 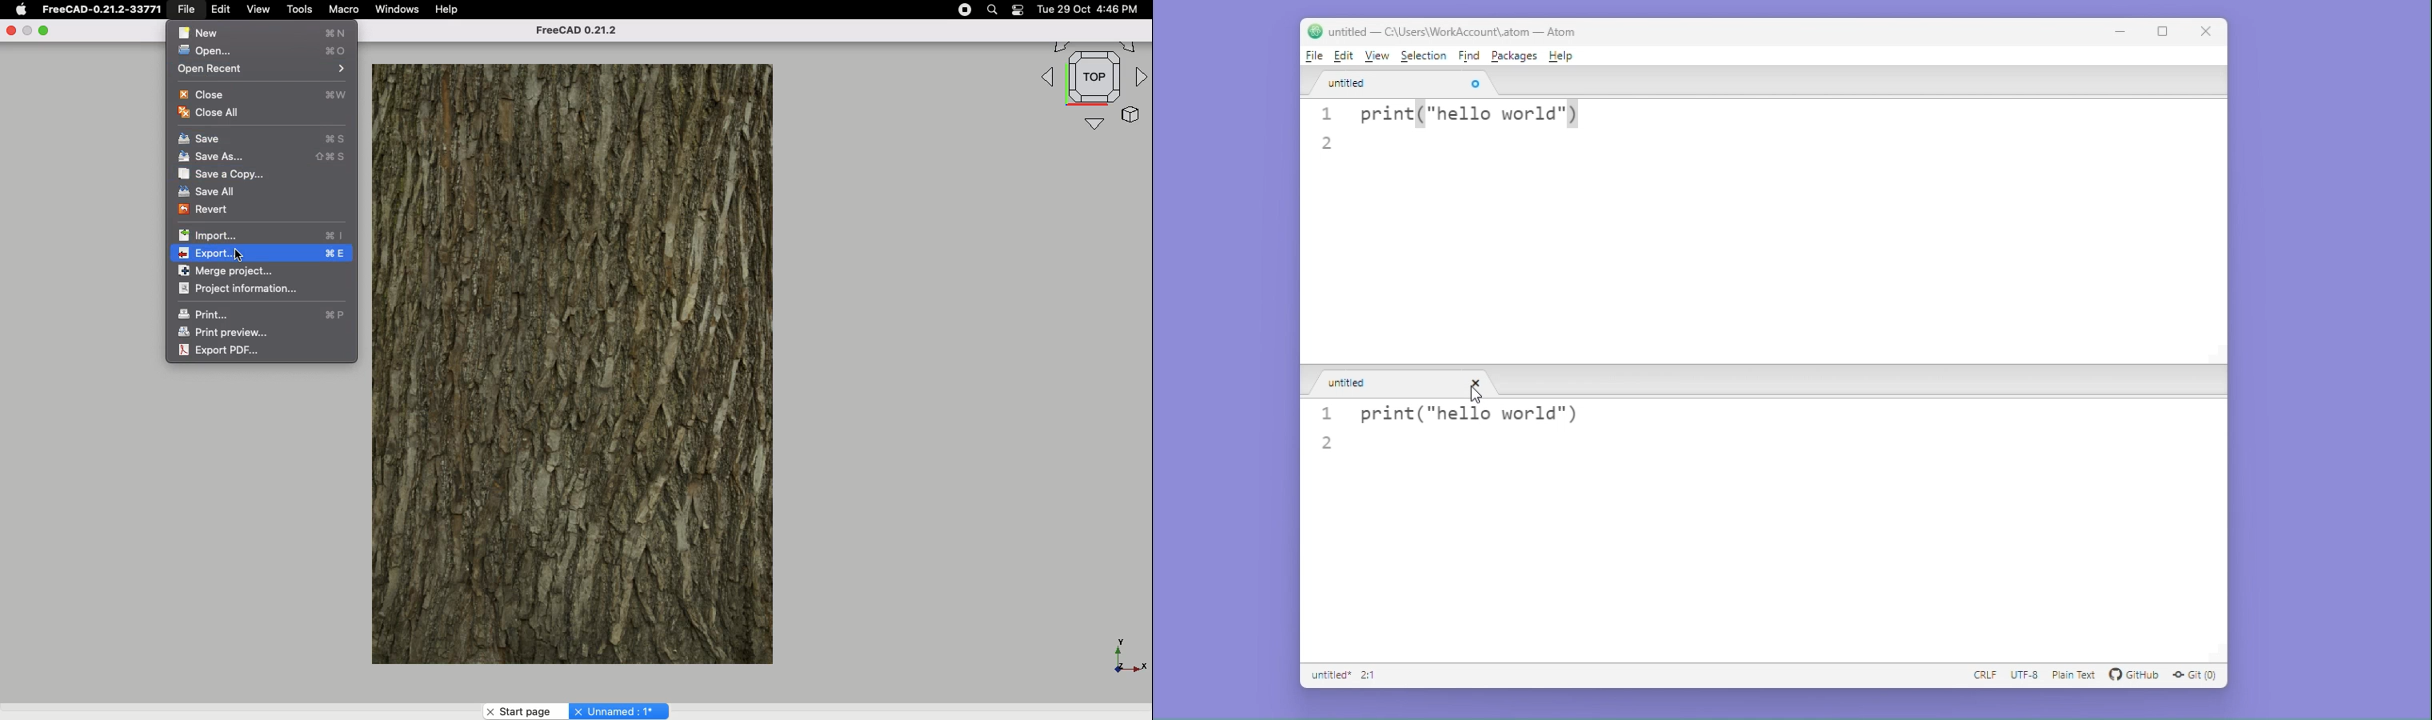 What do you see at coordinates (258, 235) in the screenshot?
I see `Import` at bounding box center [258, 235].